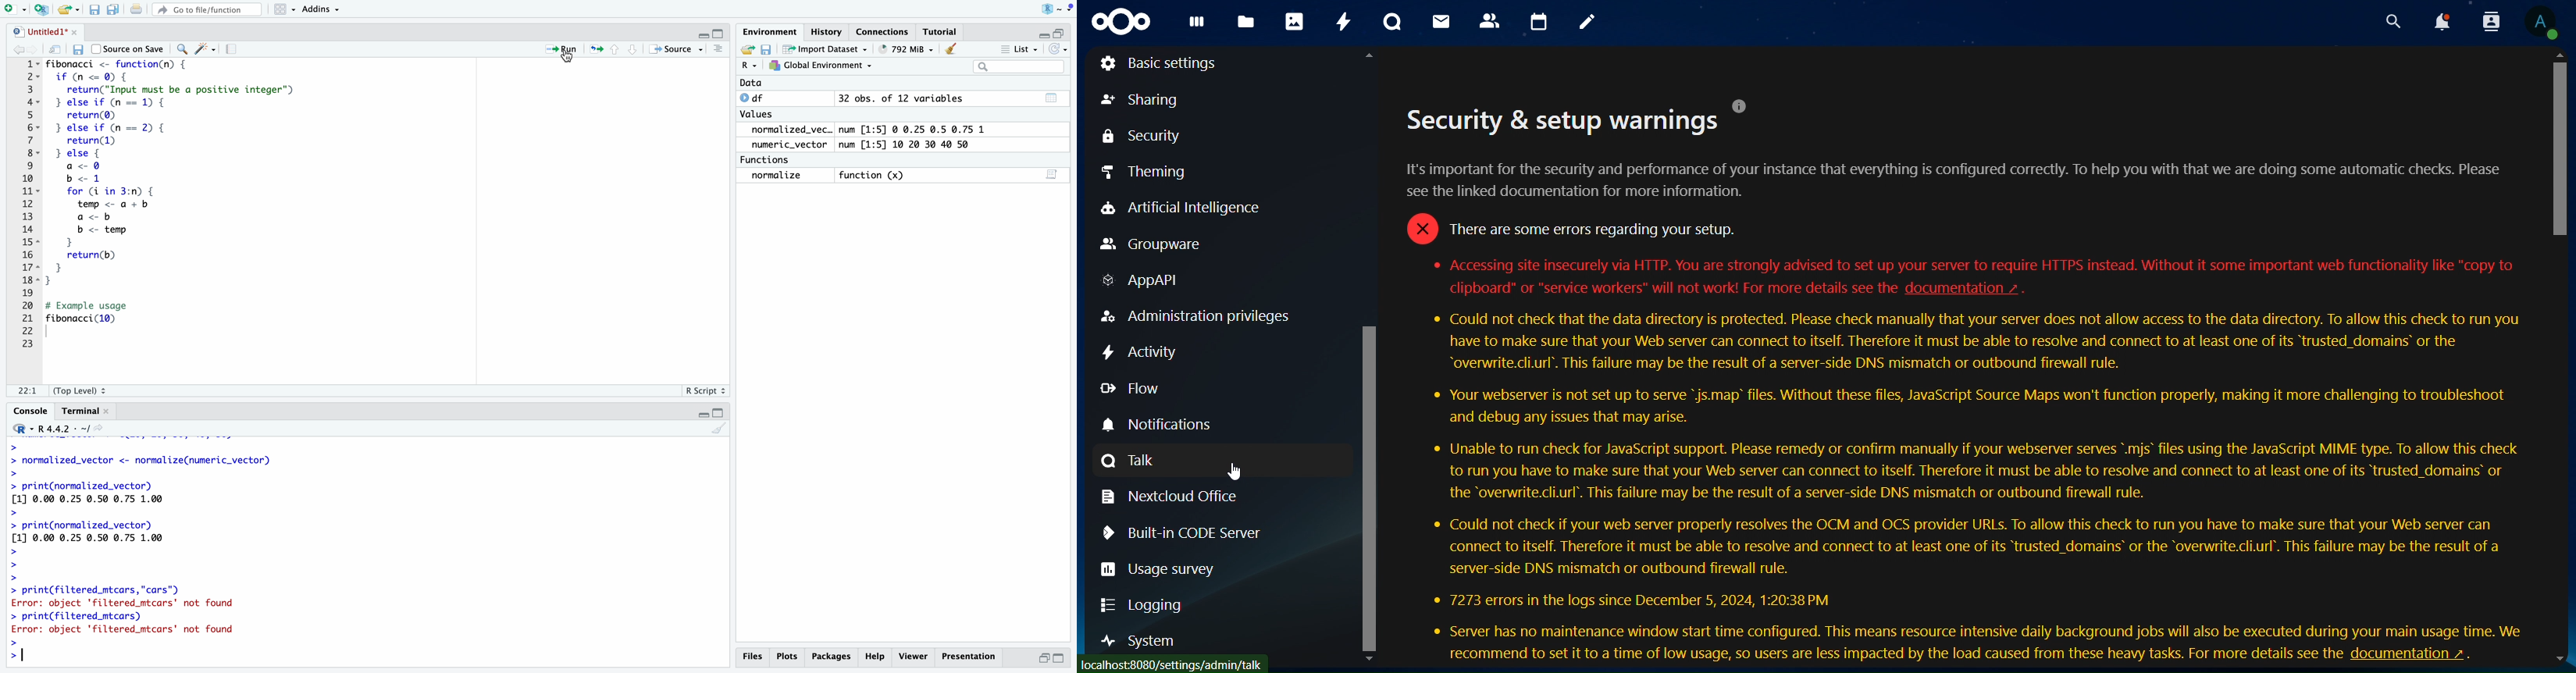 Image resolution: width=2576 pixels, height=700 pixels. Describe the element at coordinates (86, 533) in the screenshot. I see `> print(hormalized_vector)
[1] 0.00 0.25 0.50 0.75 1.00` at that location.